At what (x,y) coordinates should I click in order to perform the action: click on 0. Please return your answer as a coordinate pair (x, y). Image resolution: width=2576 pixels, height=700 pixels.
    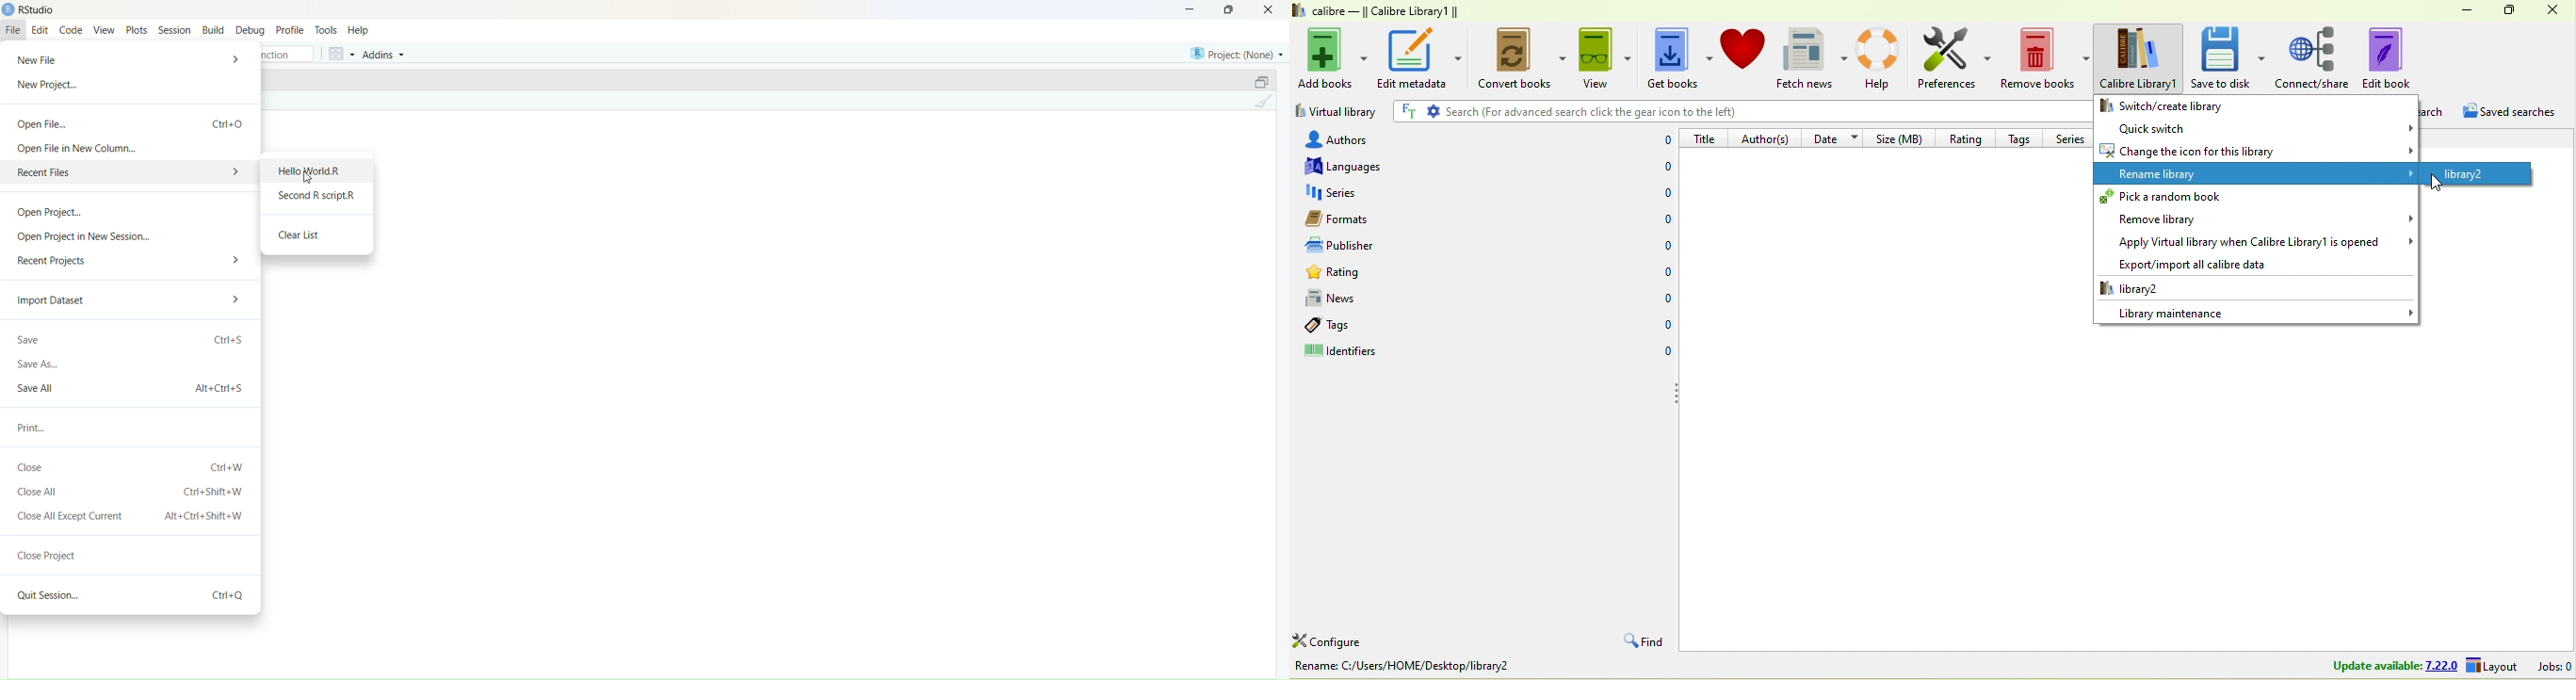
    Looking at the image, I should click on (1658, 193).